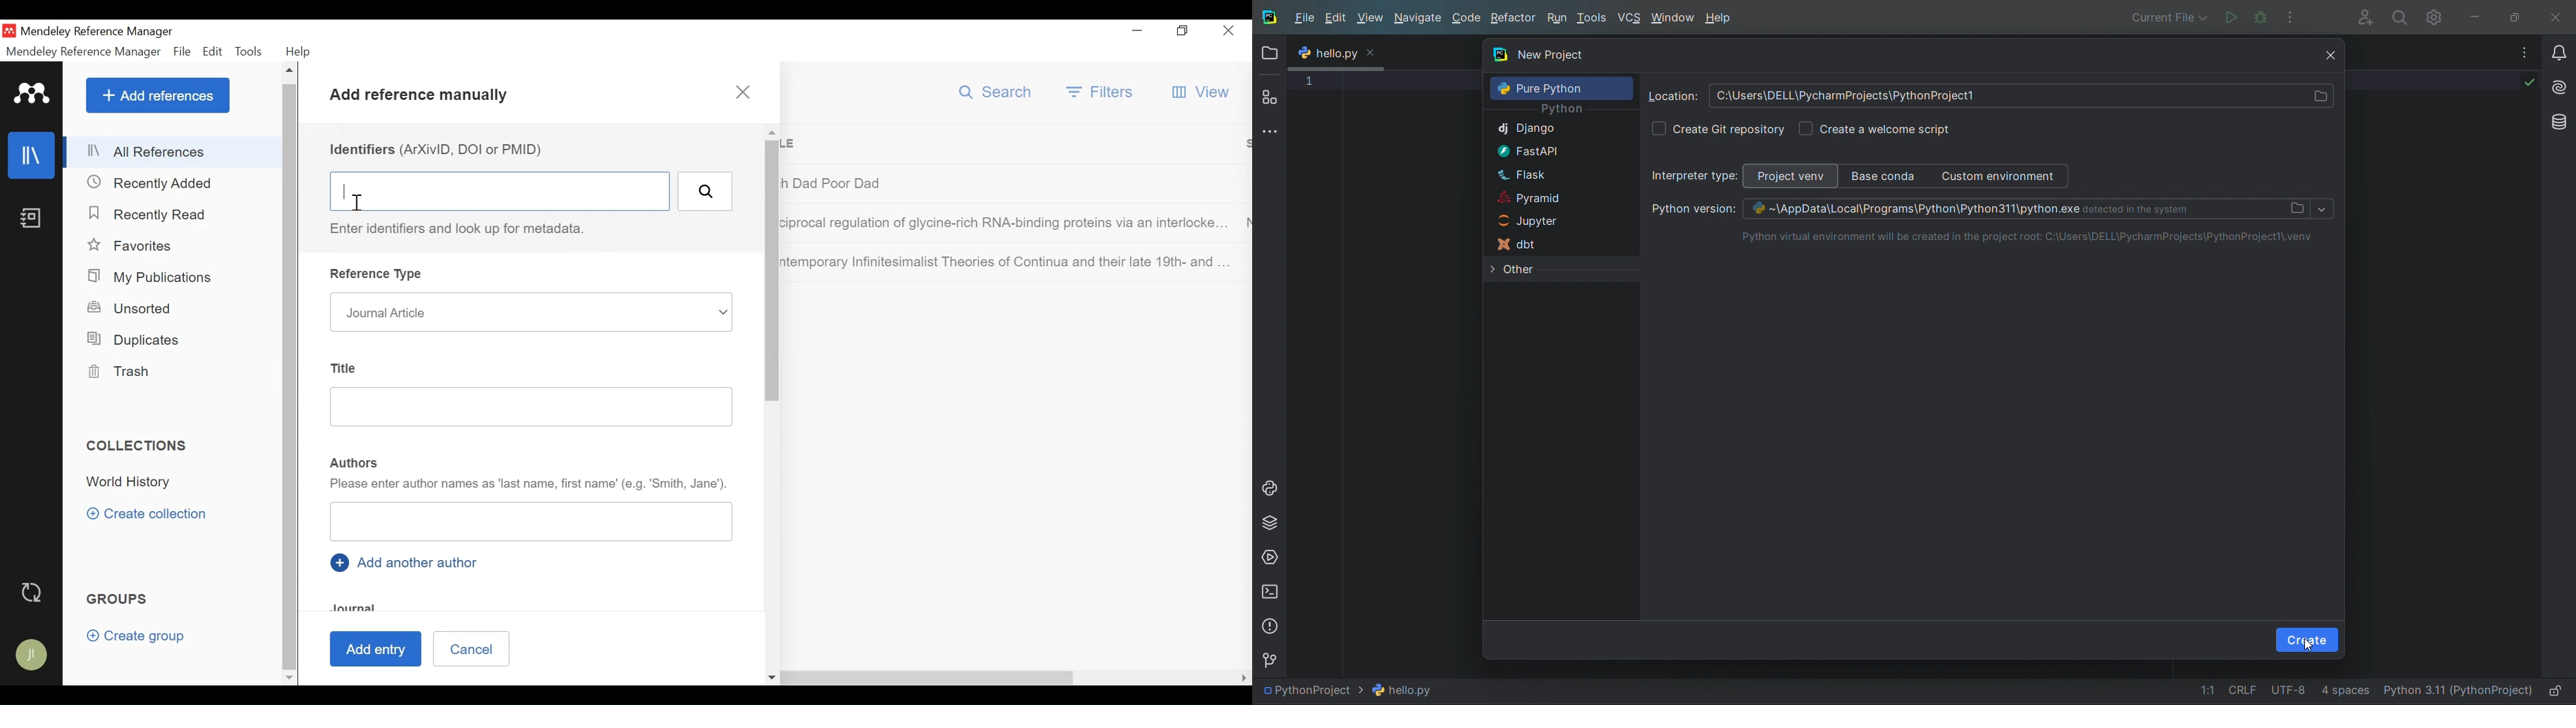 The width and height of the screenshot is (2576, 728). What do you see at coordinates (743, 93) in the screenshot?
I see `Close` at bounding box center [743, 93].